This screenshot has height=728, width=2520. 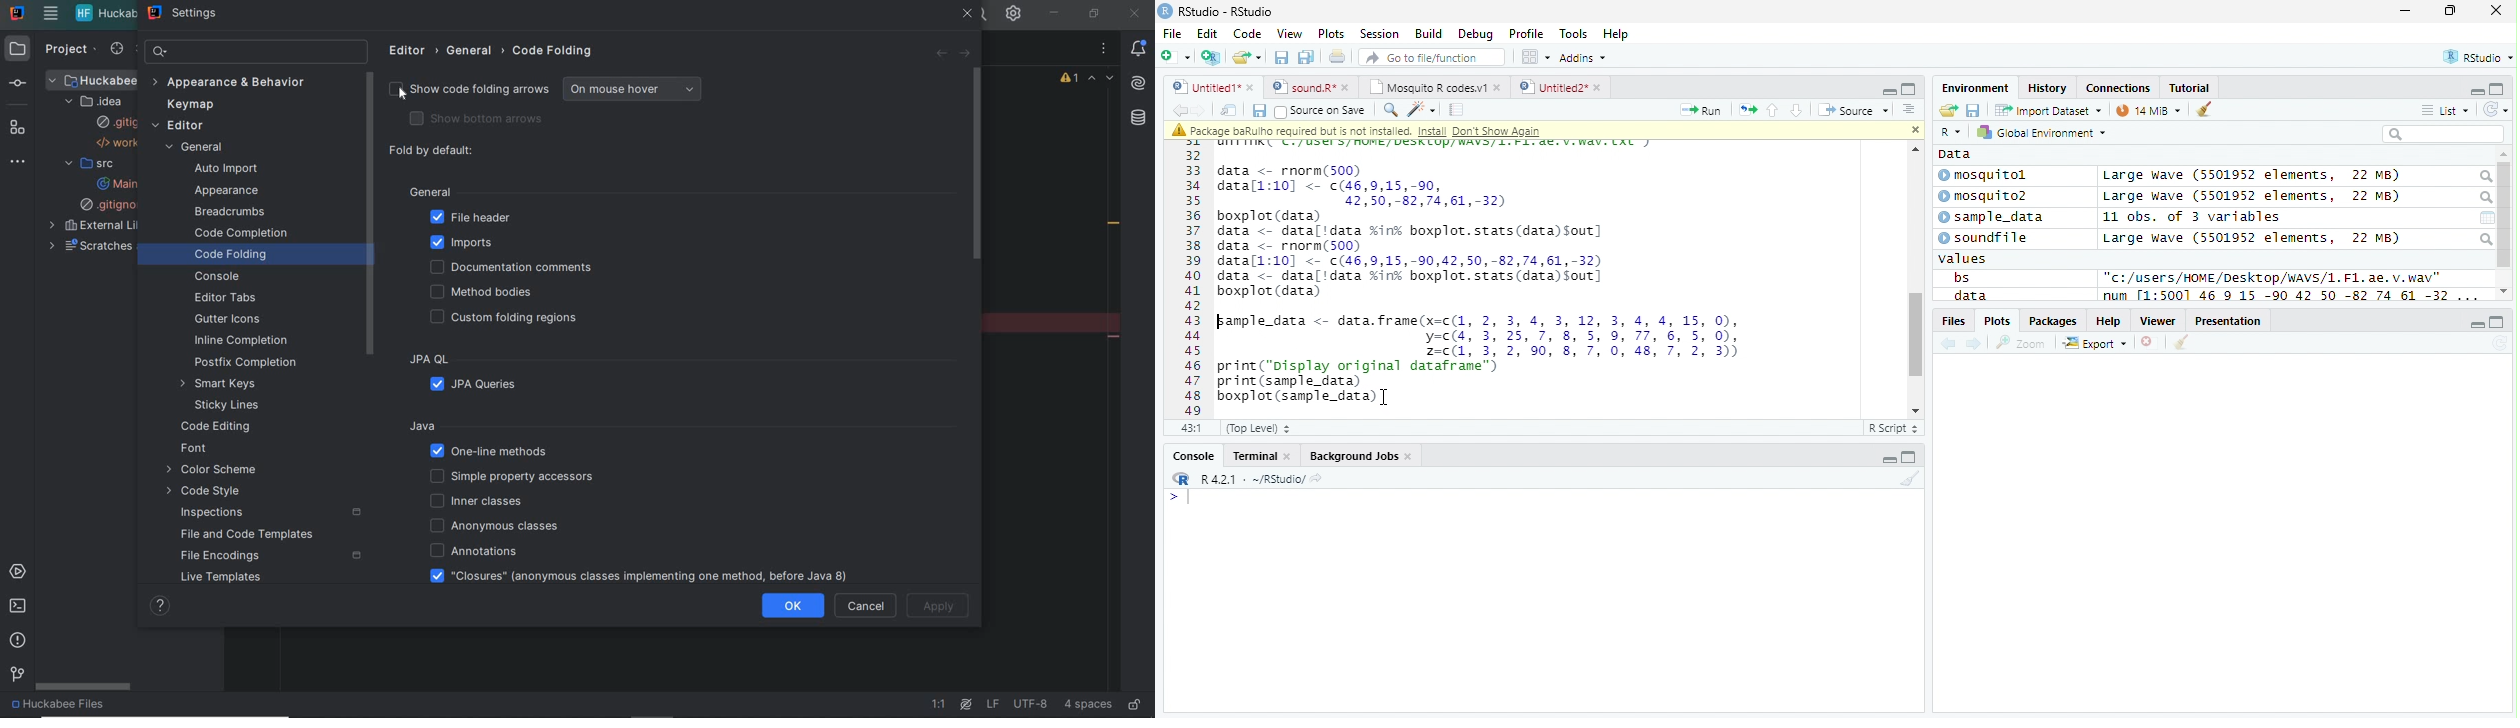 I want to click on live templates, so click(x=222, y=578).